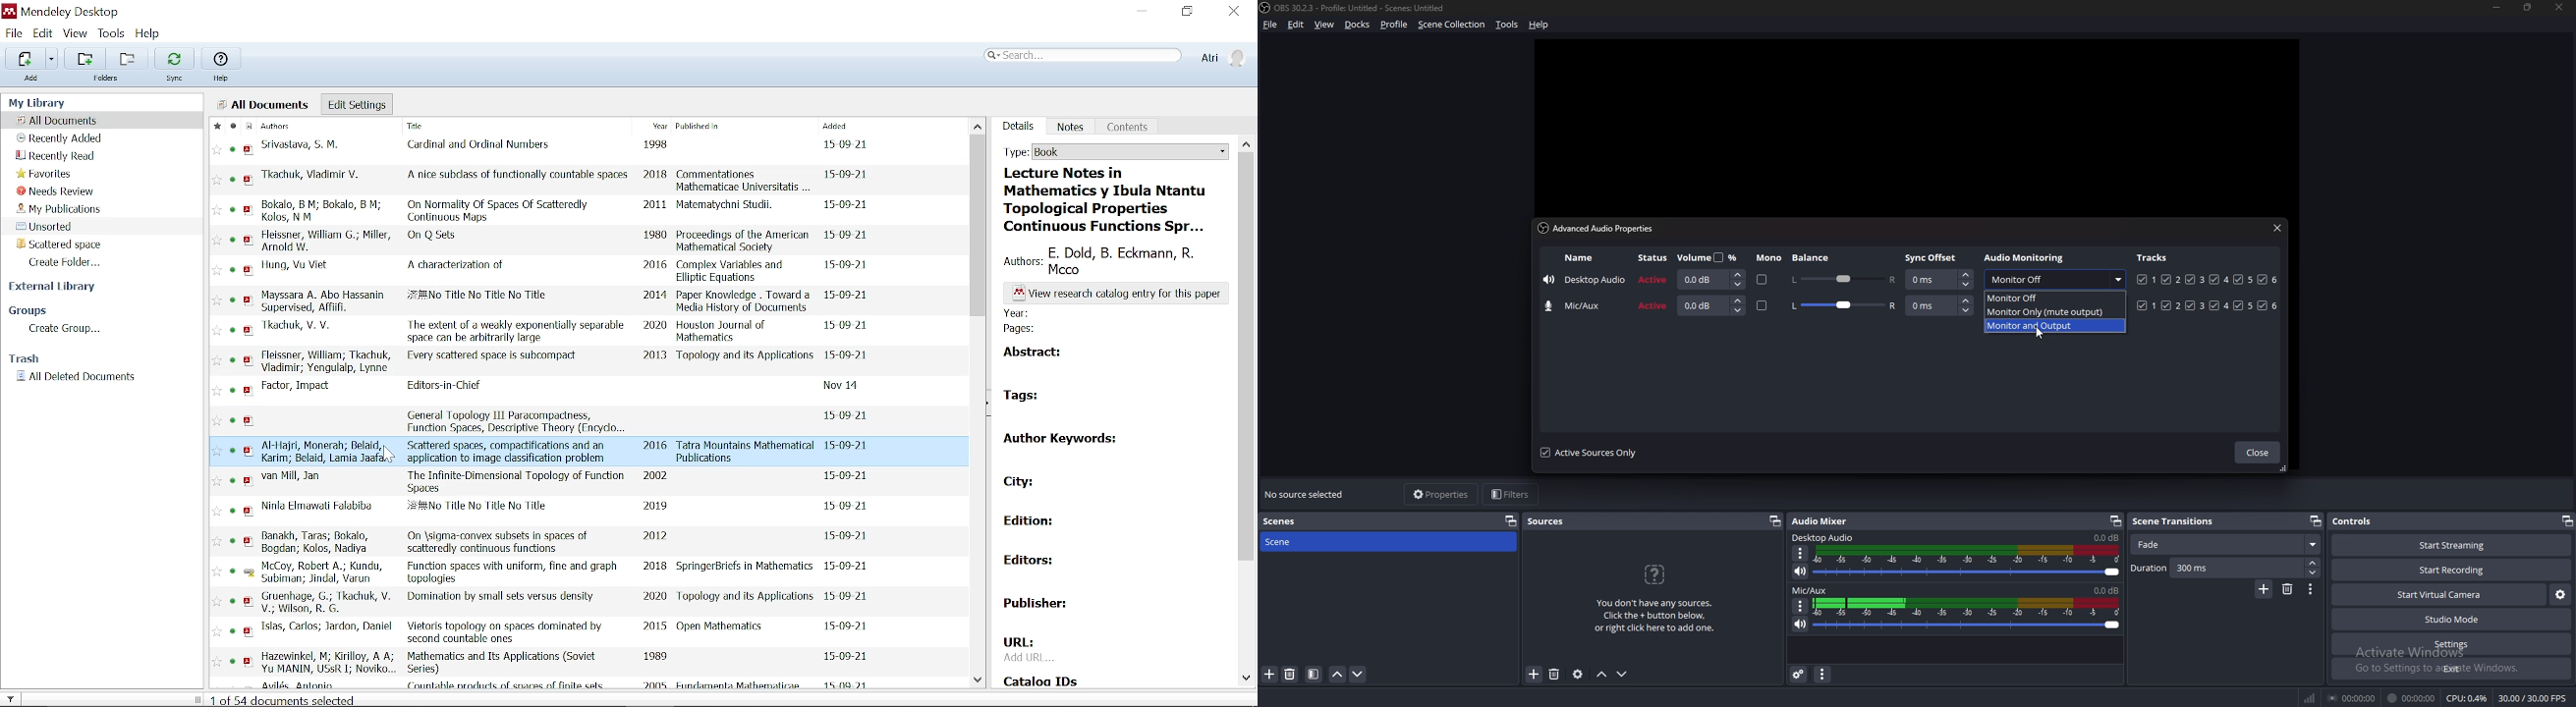 The image size is (2576, 728). What do you see at coordinates (852, 126) in the screenshot?
I see `Added ` at bounding box center [852, 126].